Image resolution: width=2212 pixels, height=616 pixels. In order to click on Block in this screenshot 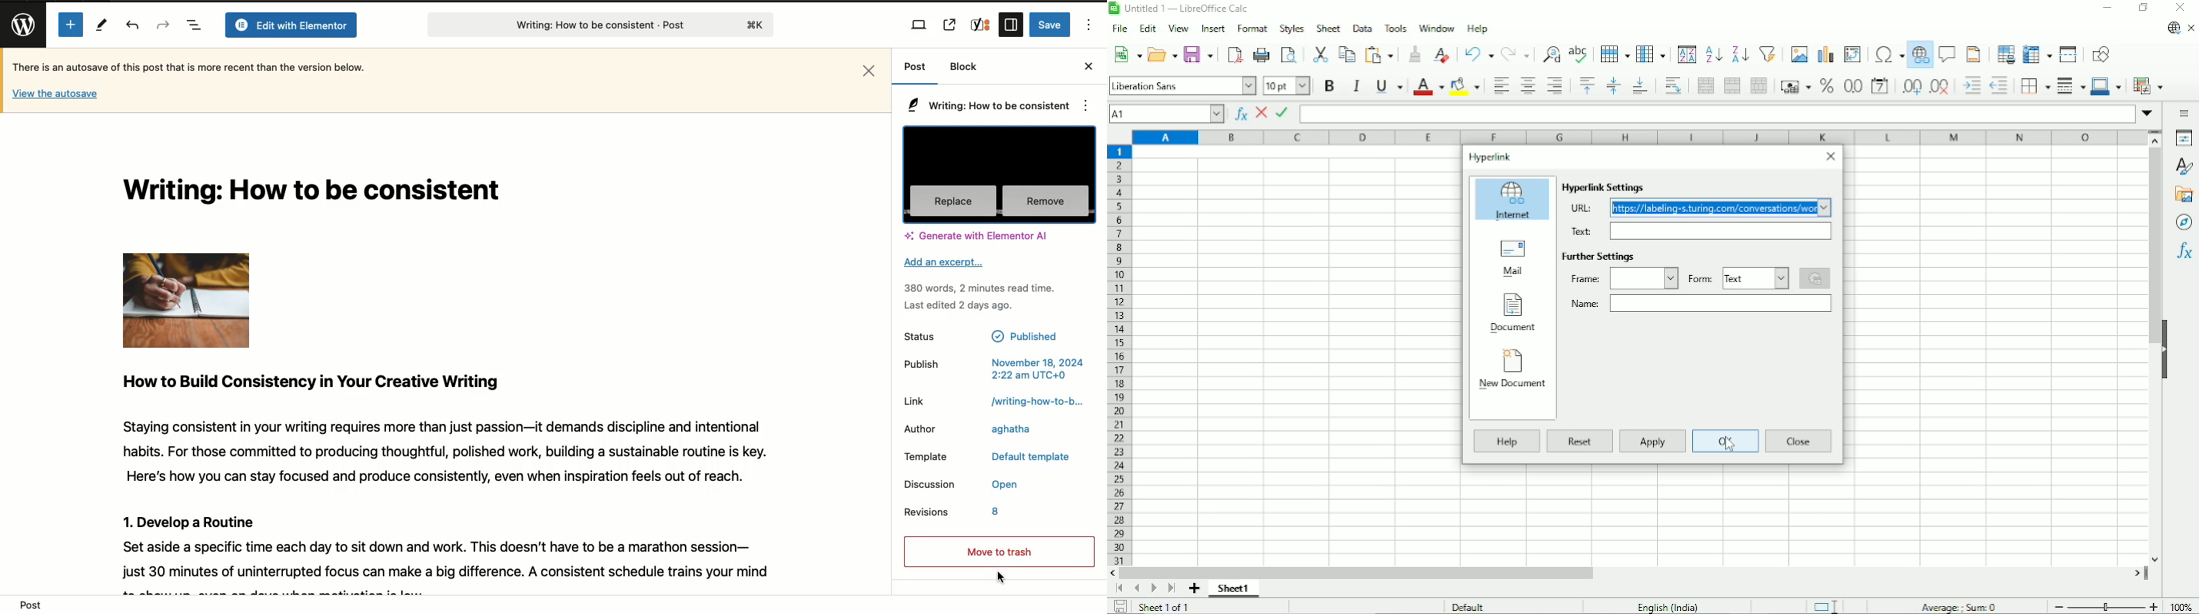, I will do `click(964, 67)`.